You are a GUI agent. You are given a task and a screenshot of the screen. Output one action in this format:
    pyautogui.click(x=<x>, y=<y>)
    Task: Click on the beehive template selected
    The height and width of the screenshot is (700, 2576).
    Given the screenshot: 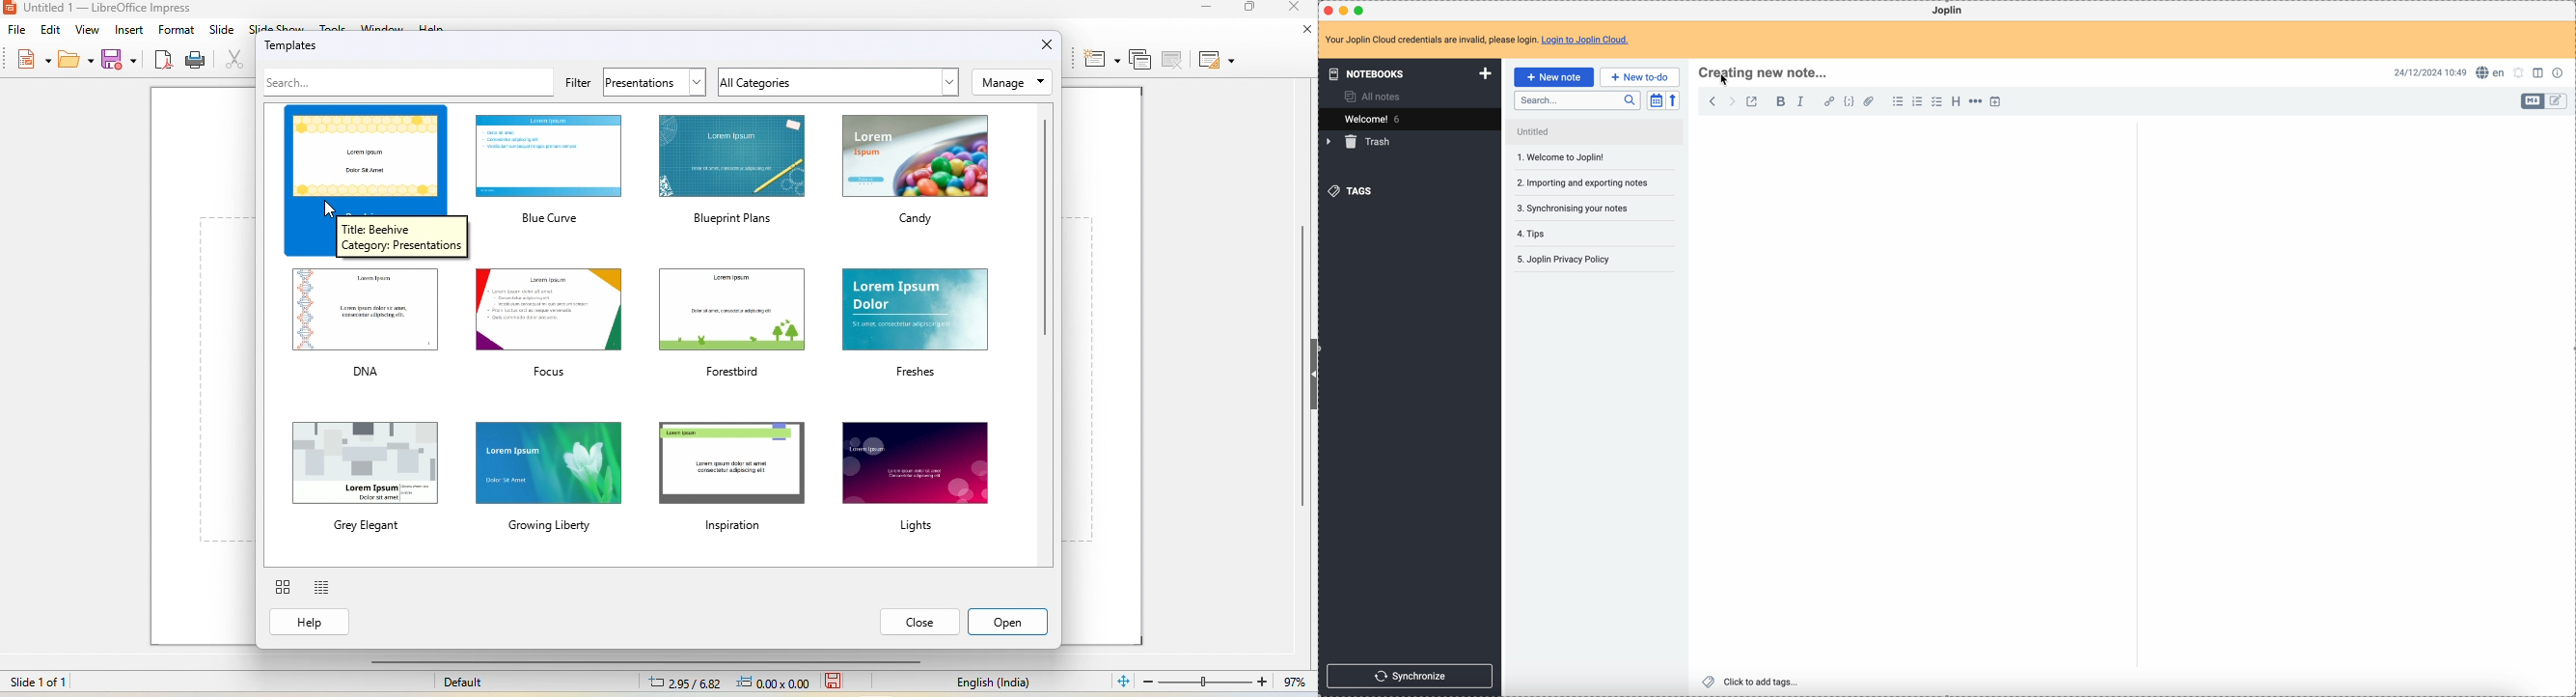 What is the action you would take?
    pyautogui.click(x=366, y=157)
    